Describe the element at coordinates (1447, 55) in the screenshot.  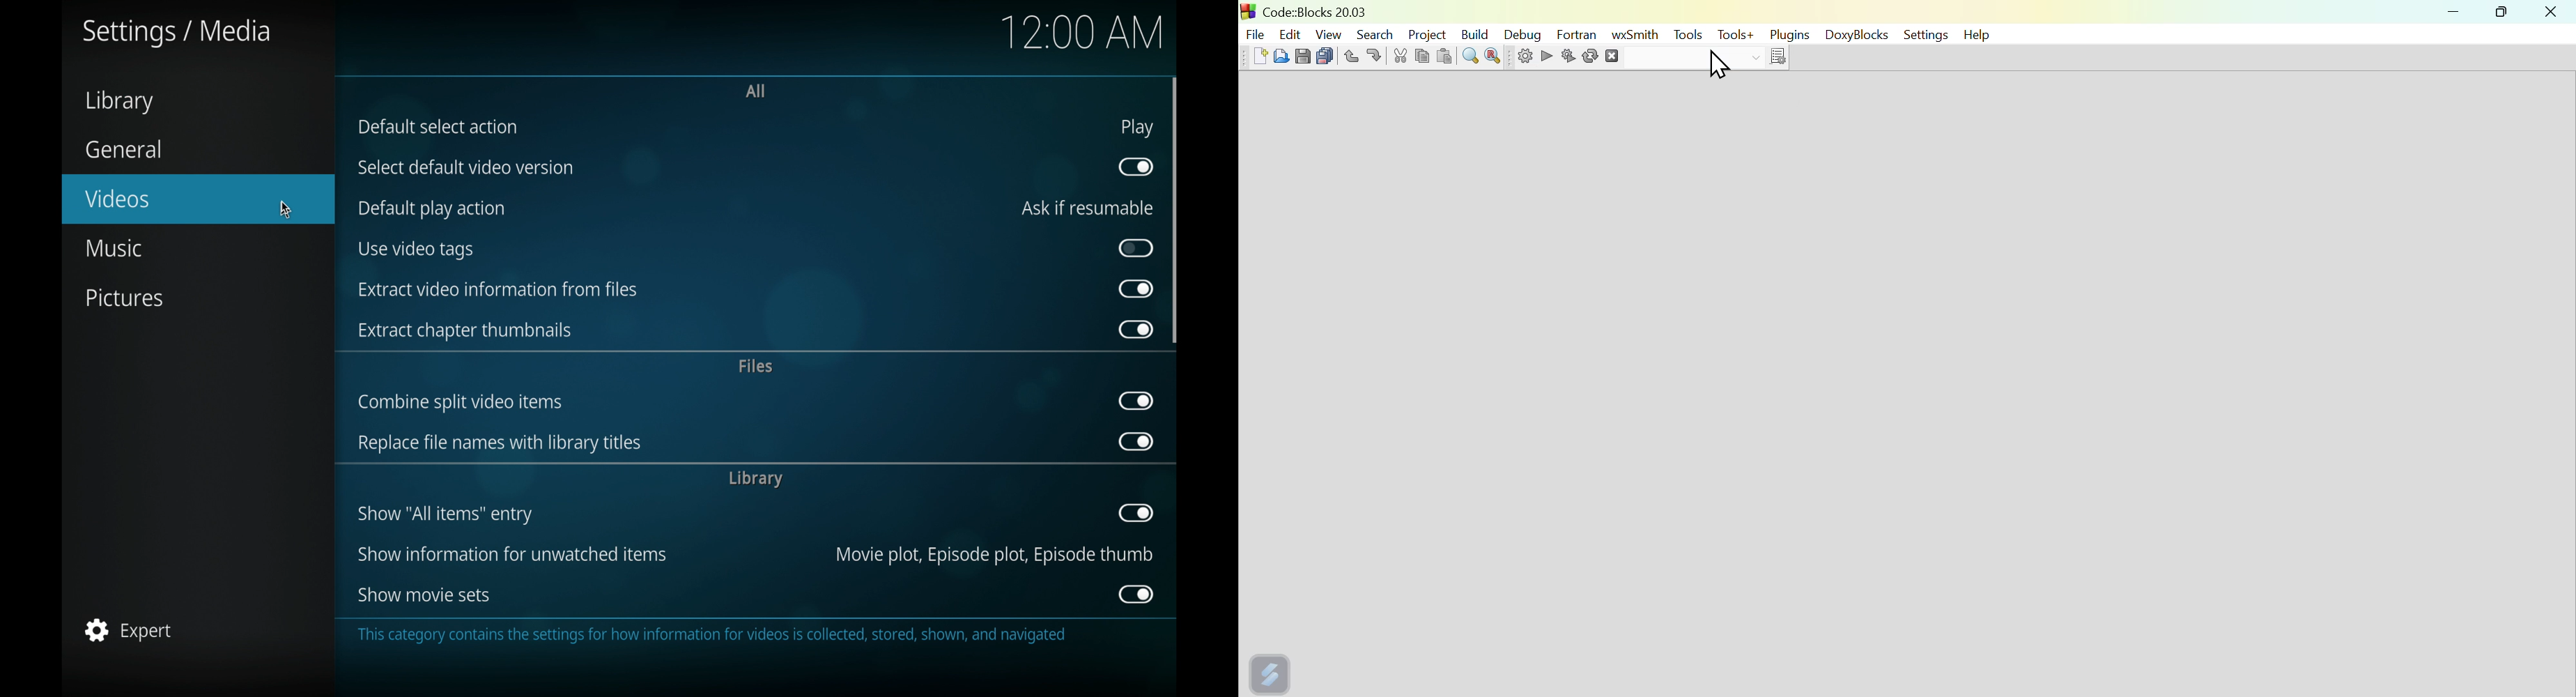
I see `` at that location.